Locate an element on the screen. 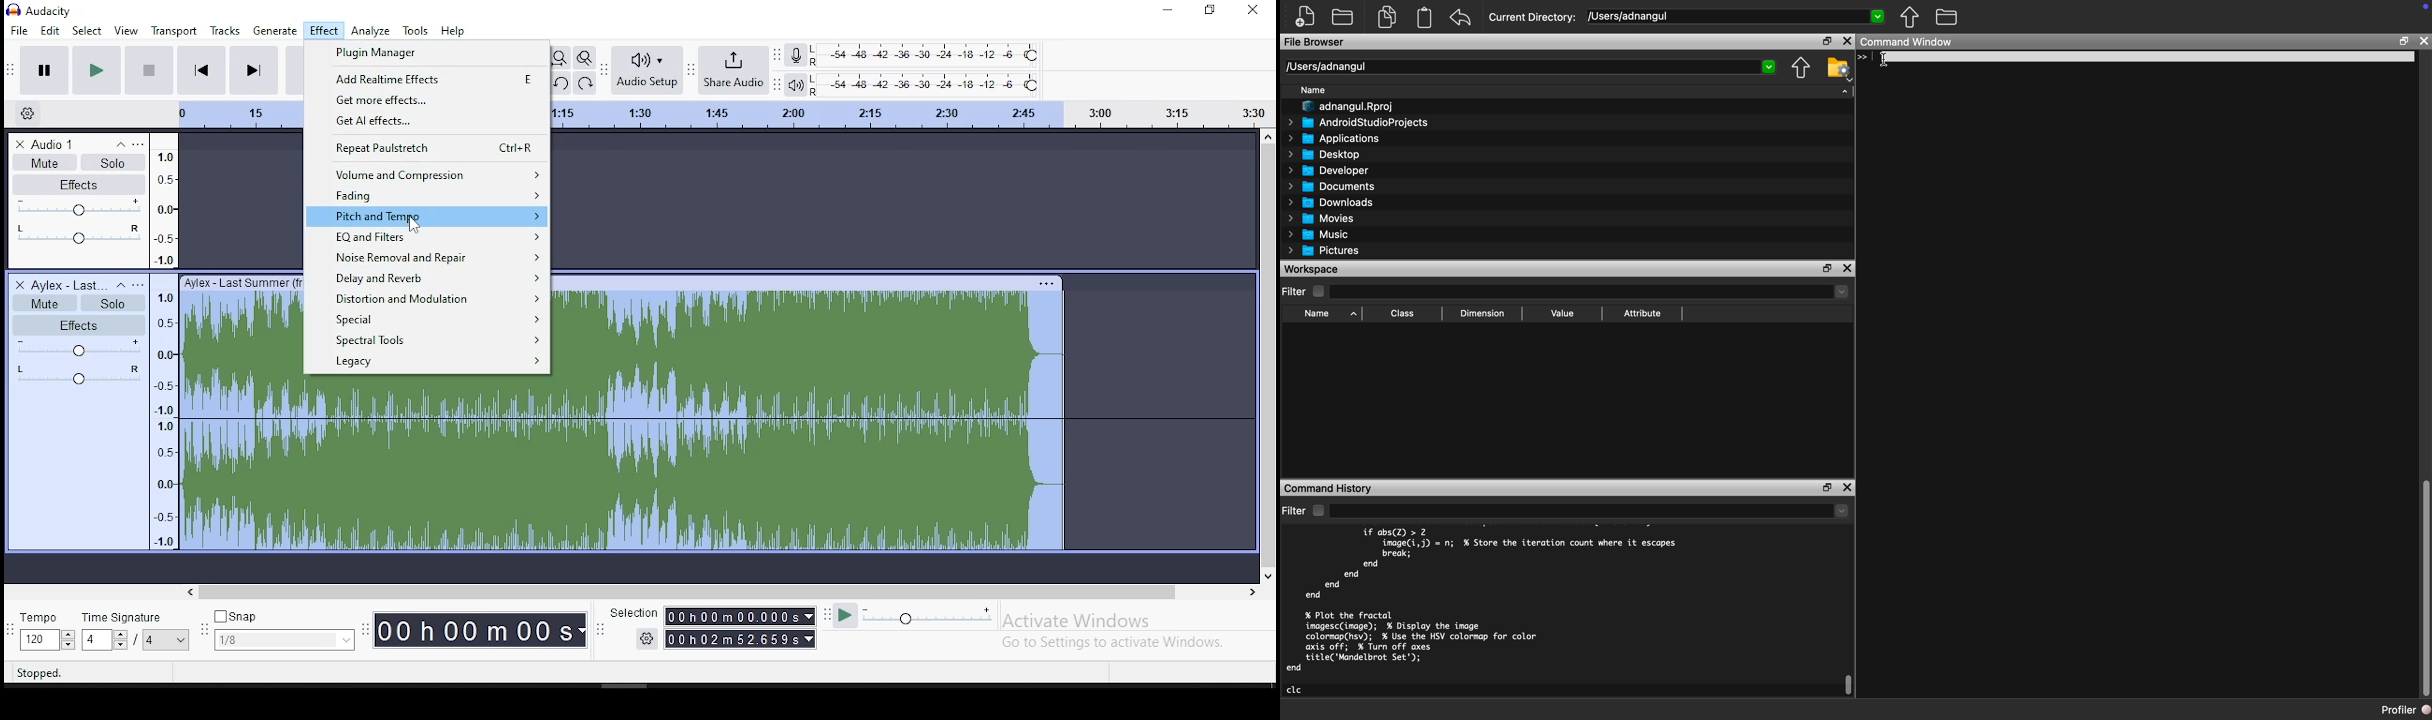  fading is located at coordinates (426, 196).